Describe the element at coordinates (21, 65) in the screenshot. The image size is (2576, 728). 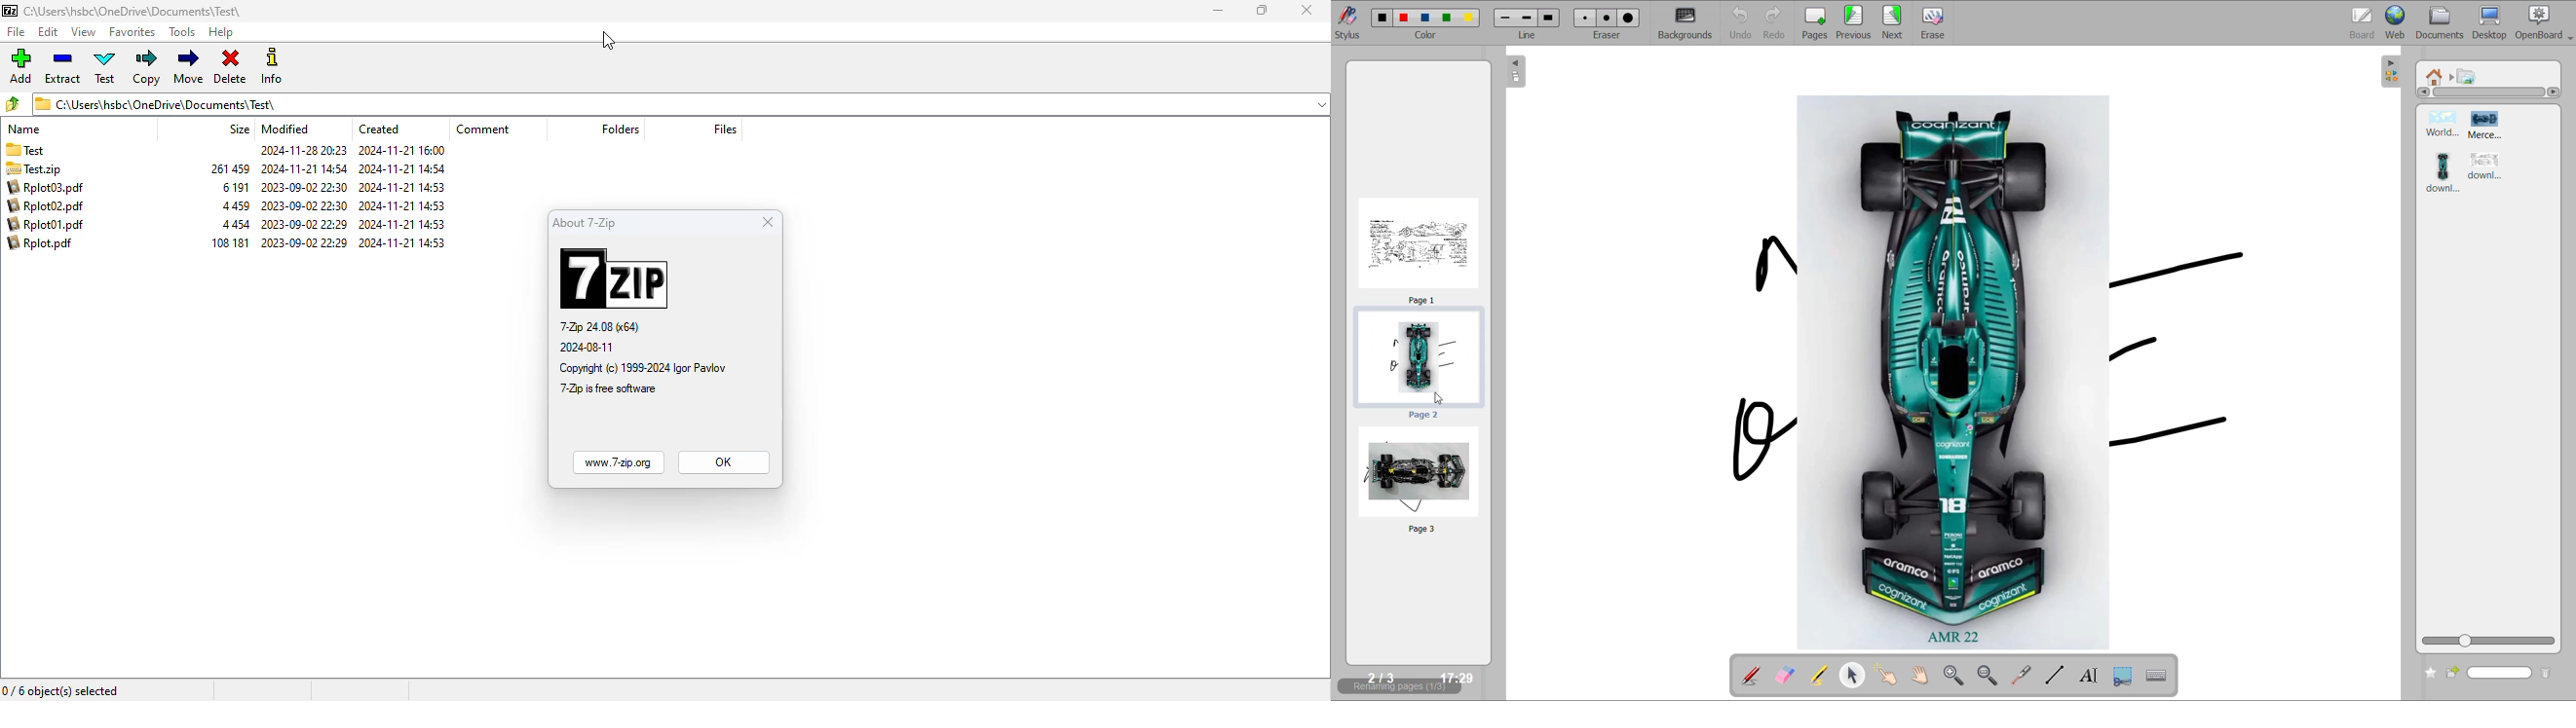
I see `add` at that location.